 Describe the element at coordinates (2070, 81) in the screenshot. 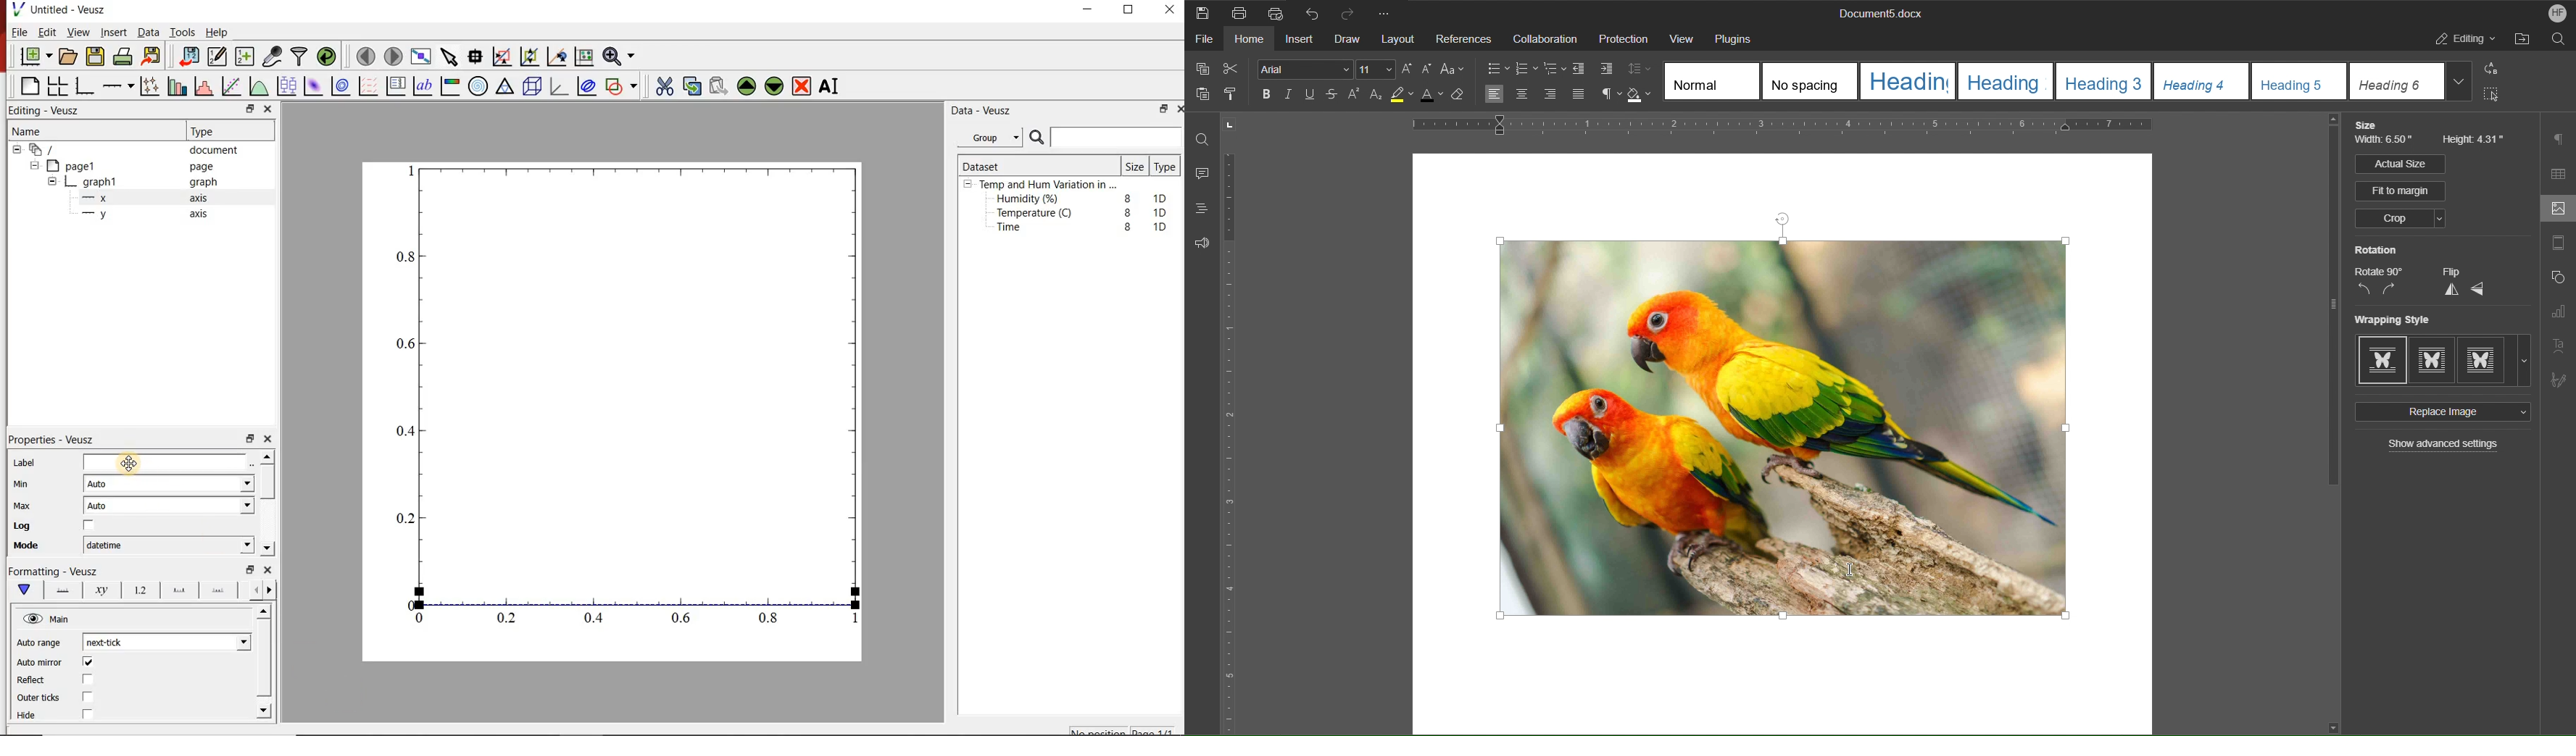

I see `Text Style` at that location.